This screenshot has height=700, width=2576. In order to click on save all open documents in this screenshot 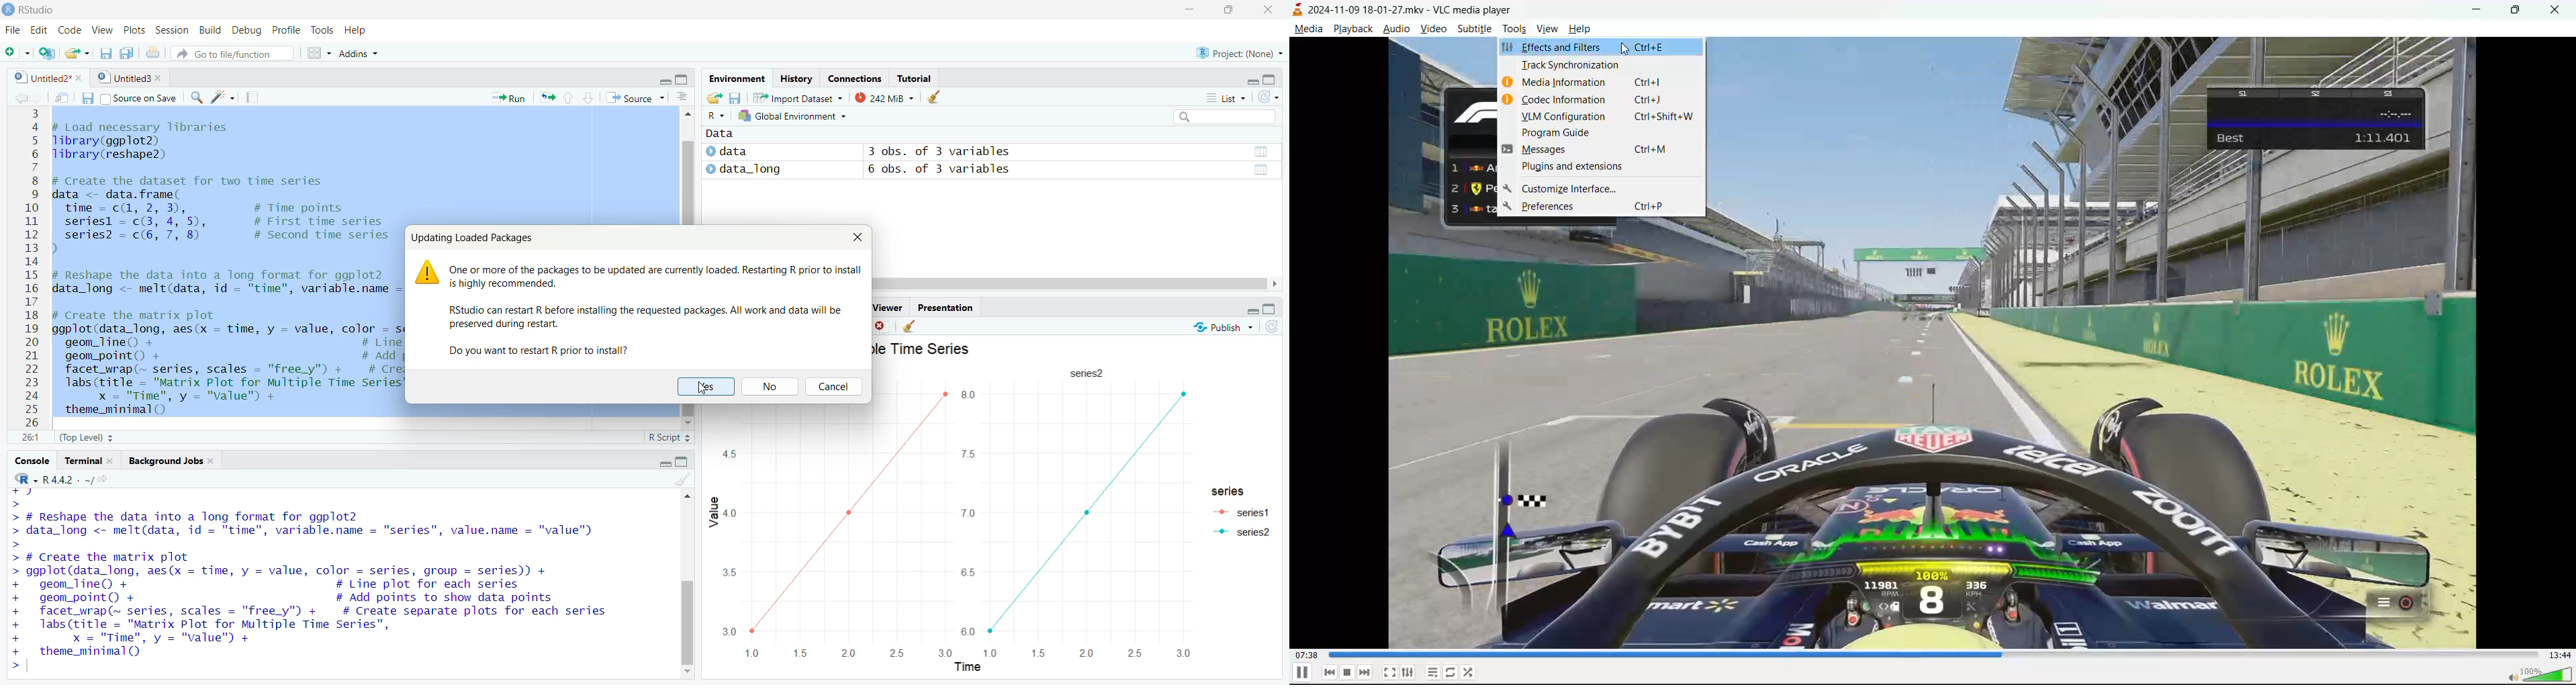, I will do `click(126, 52)`.